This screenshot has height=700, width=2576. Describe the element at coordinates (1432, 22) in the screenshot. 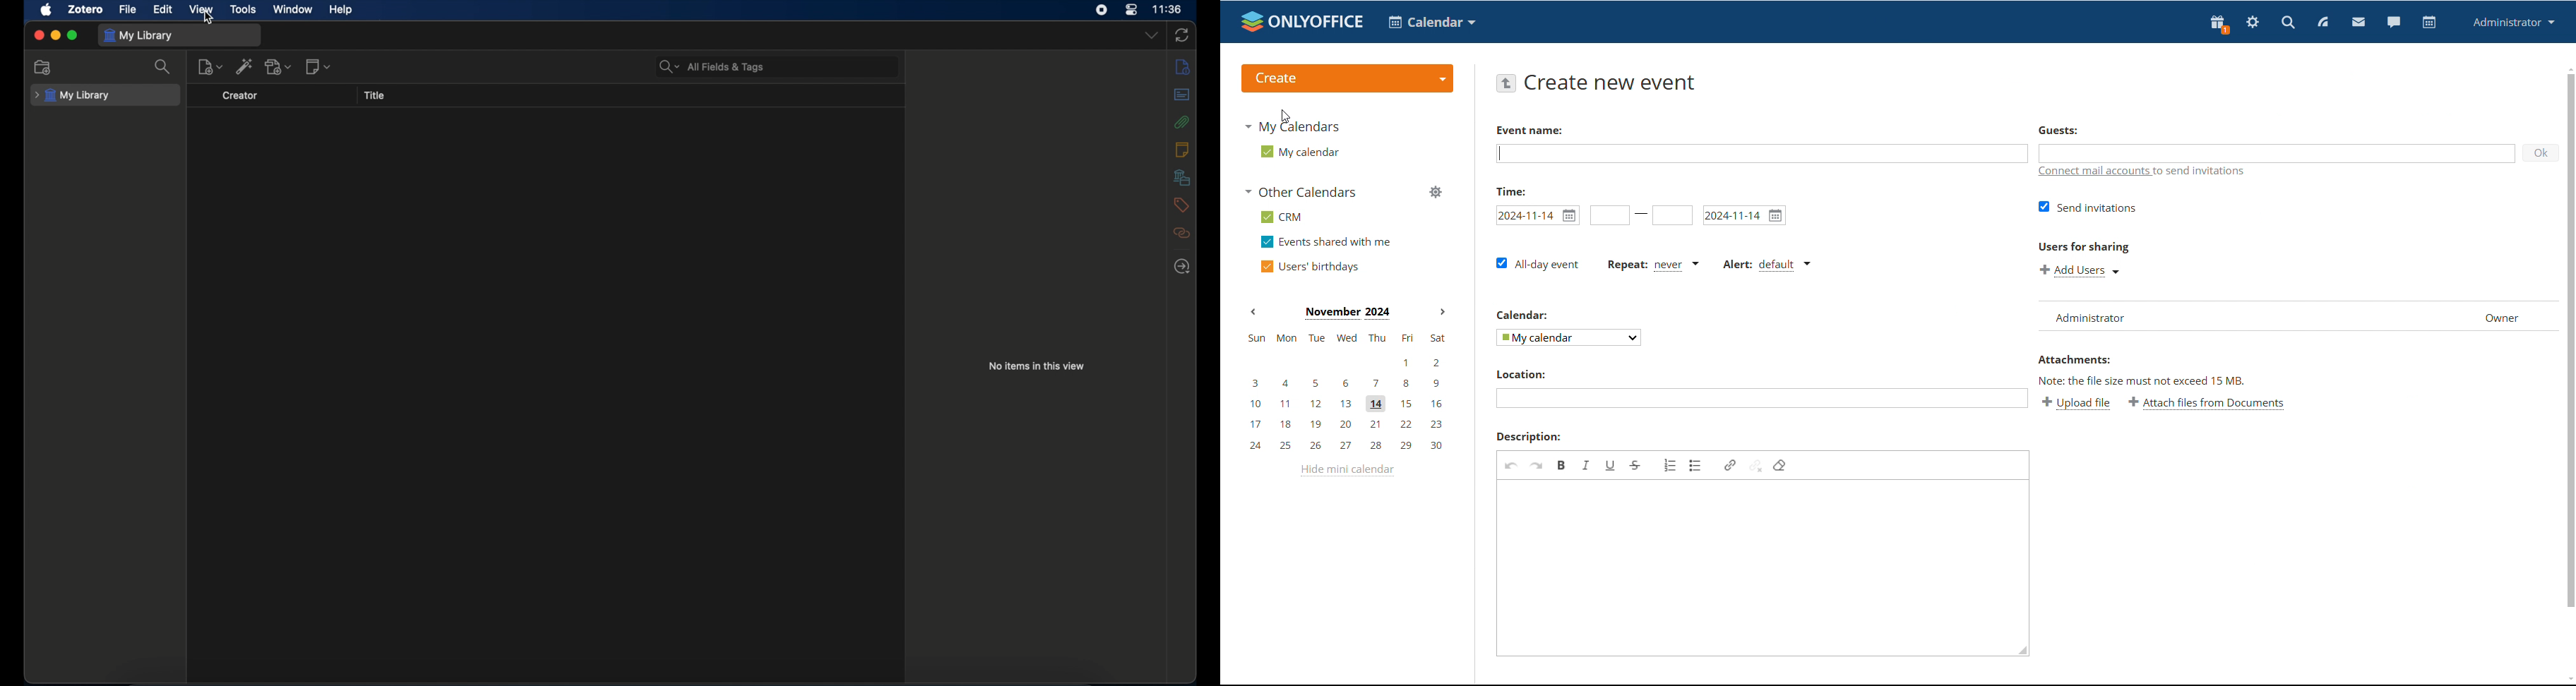

I see `calendar` at that location.